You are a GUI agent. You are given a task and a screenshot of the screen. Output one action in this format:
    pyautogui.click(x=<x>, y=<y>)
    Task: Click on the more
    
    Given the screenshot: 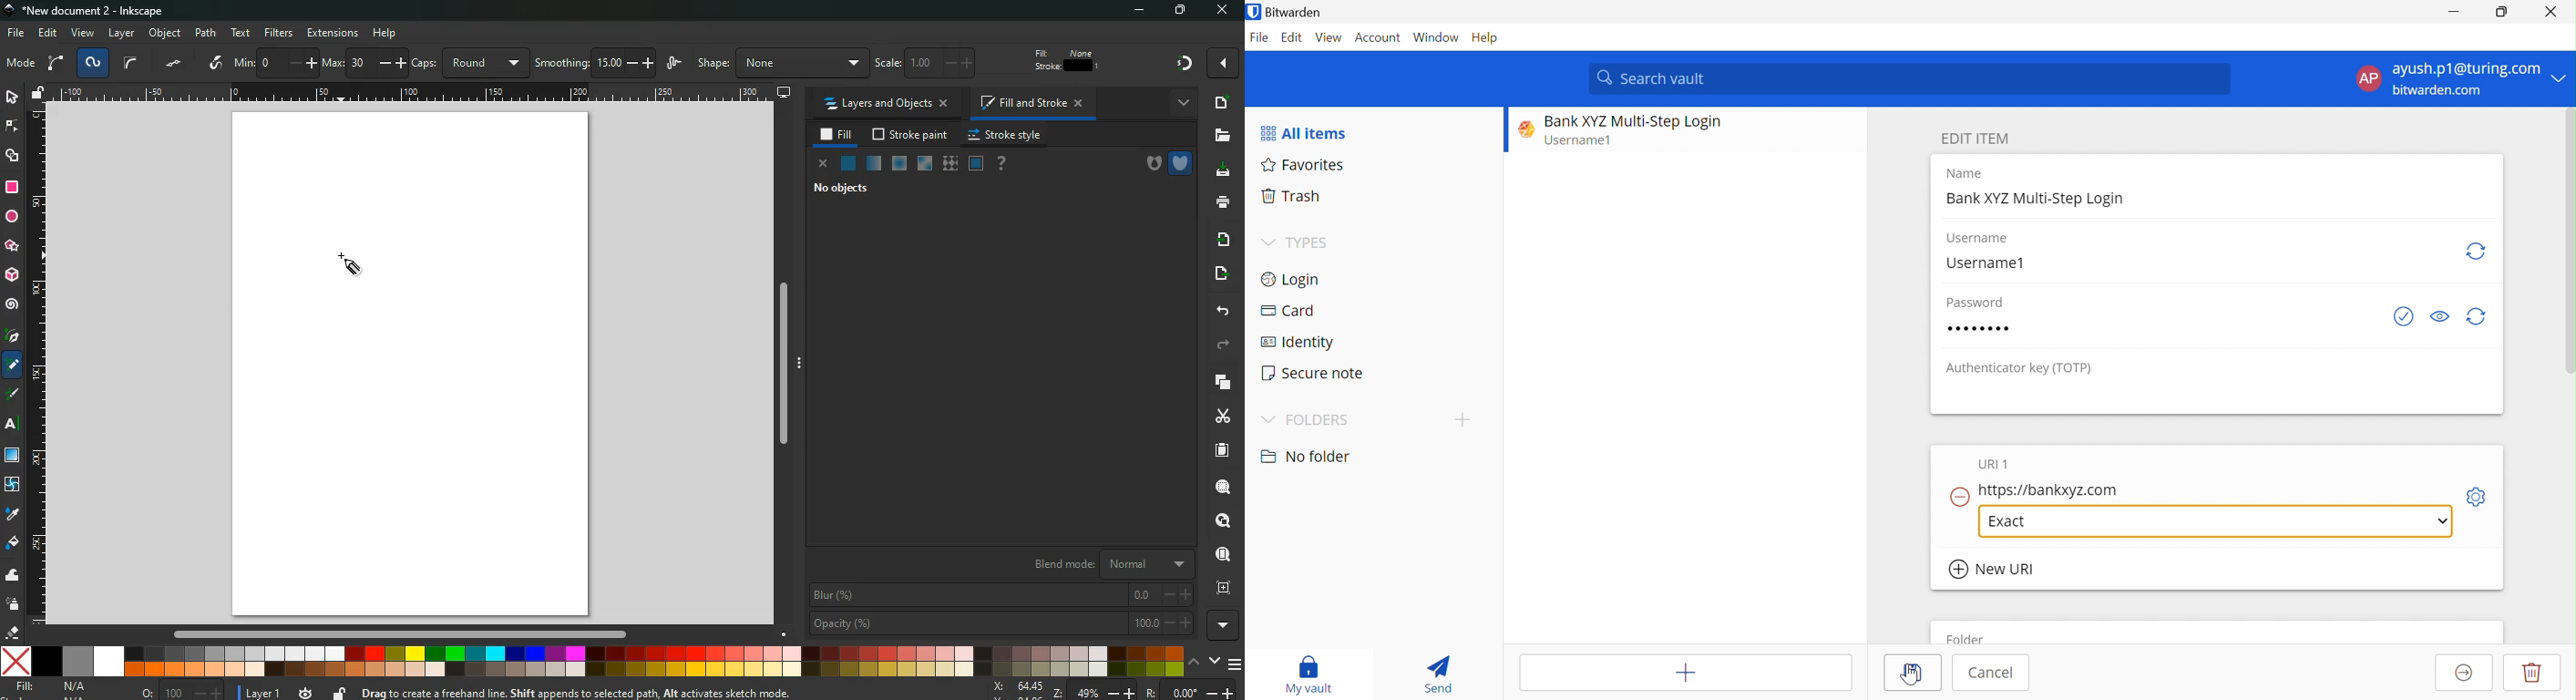 What is the action you would take?
    pyautogui.click(x=1185, y=106)
    